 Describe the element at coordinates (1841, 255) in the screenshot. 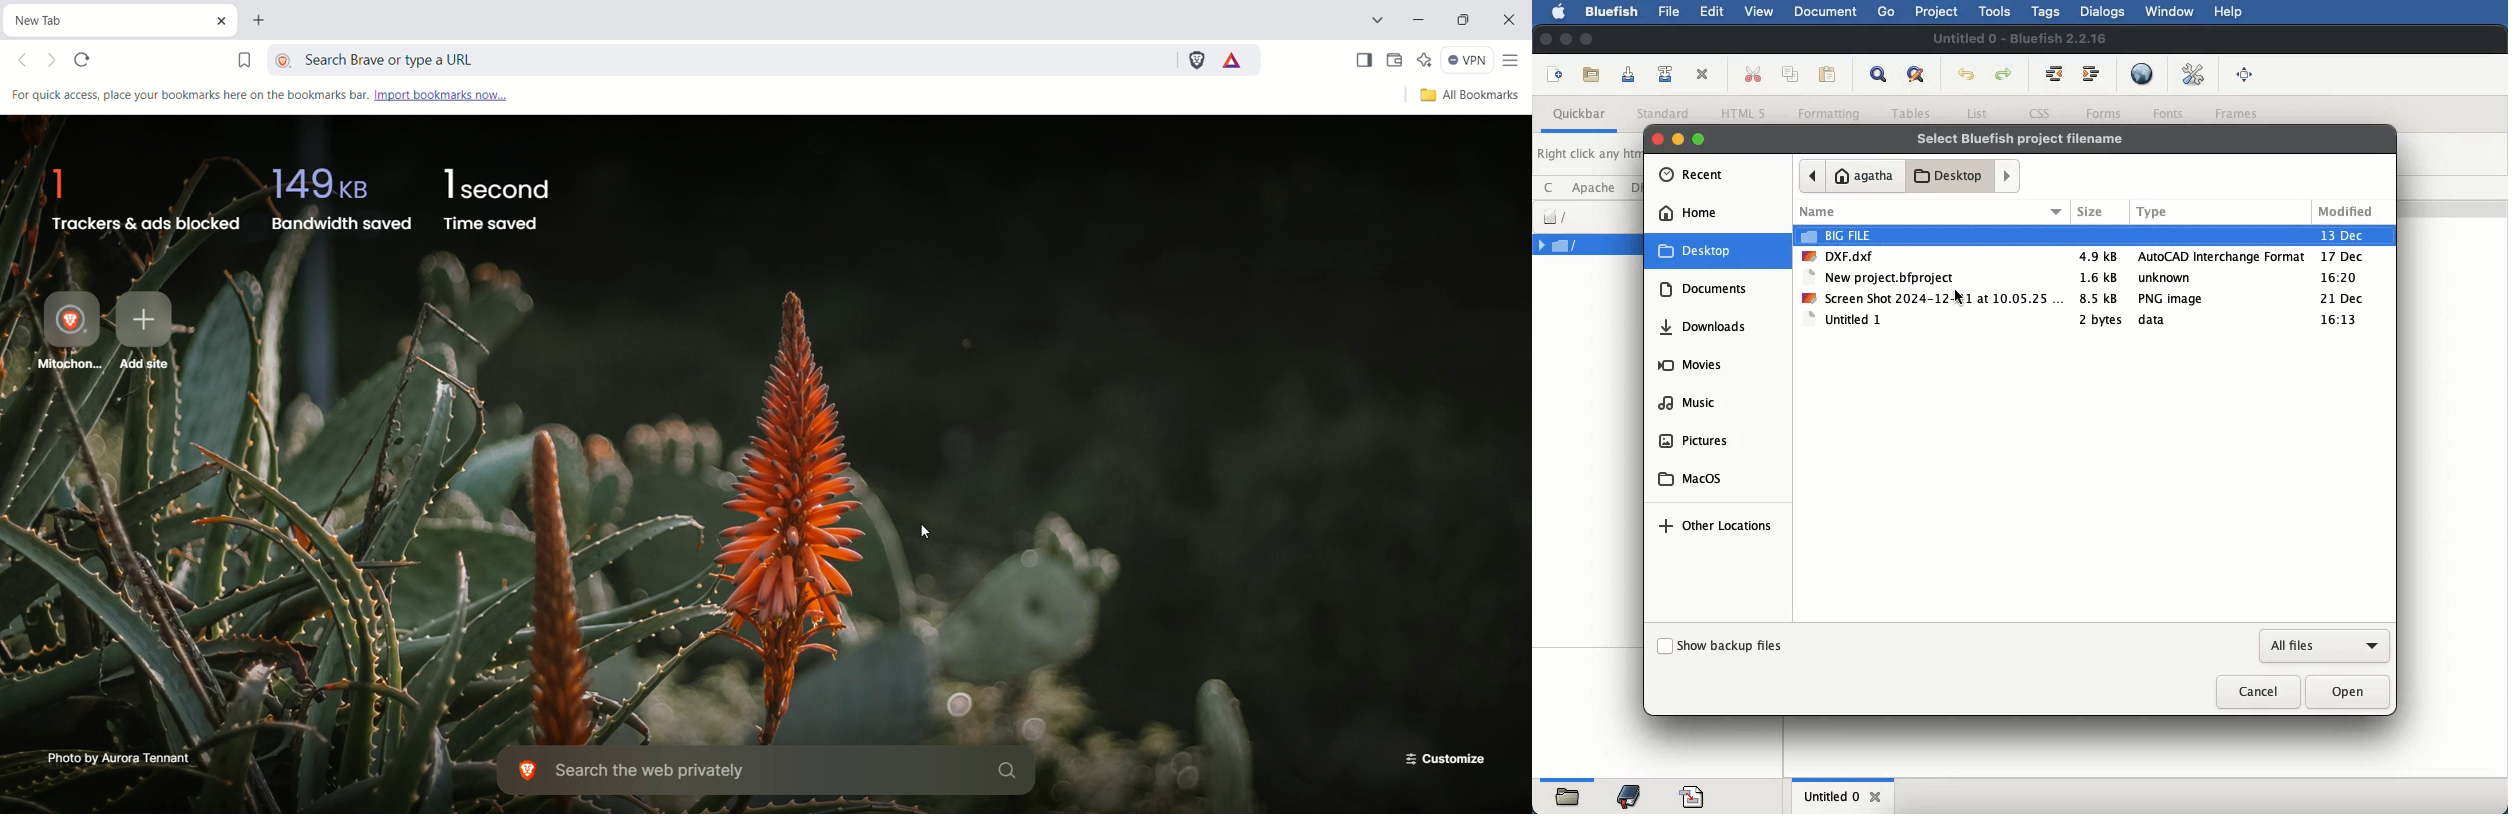

I see `dxf` at that location.